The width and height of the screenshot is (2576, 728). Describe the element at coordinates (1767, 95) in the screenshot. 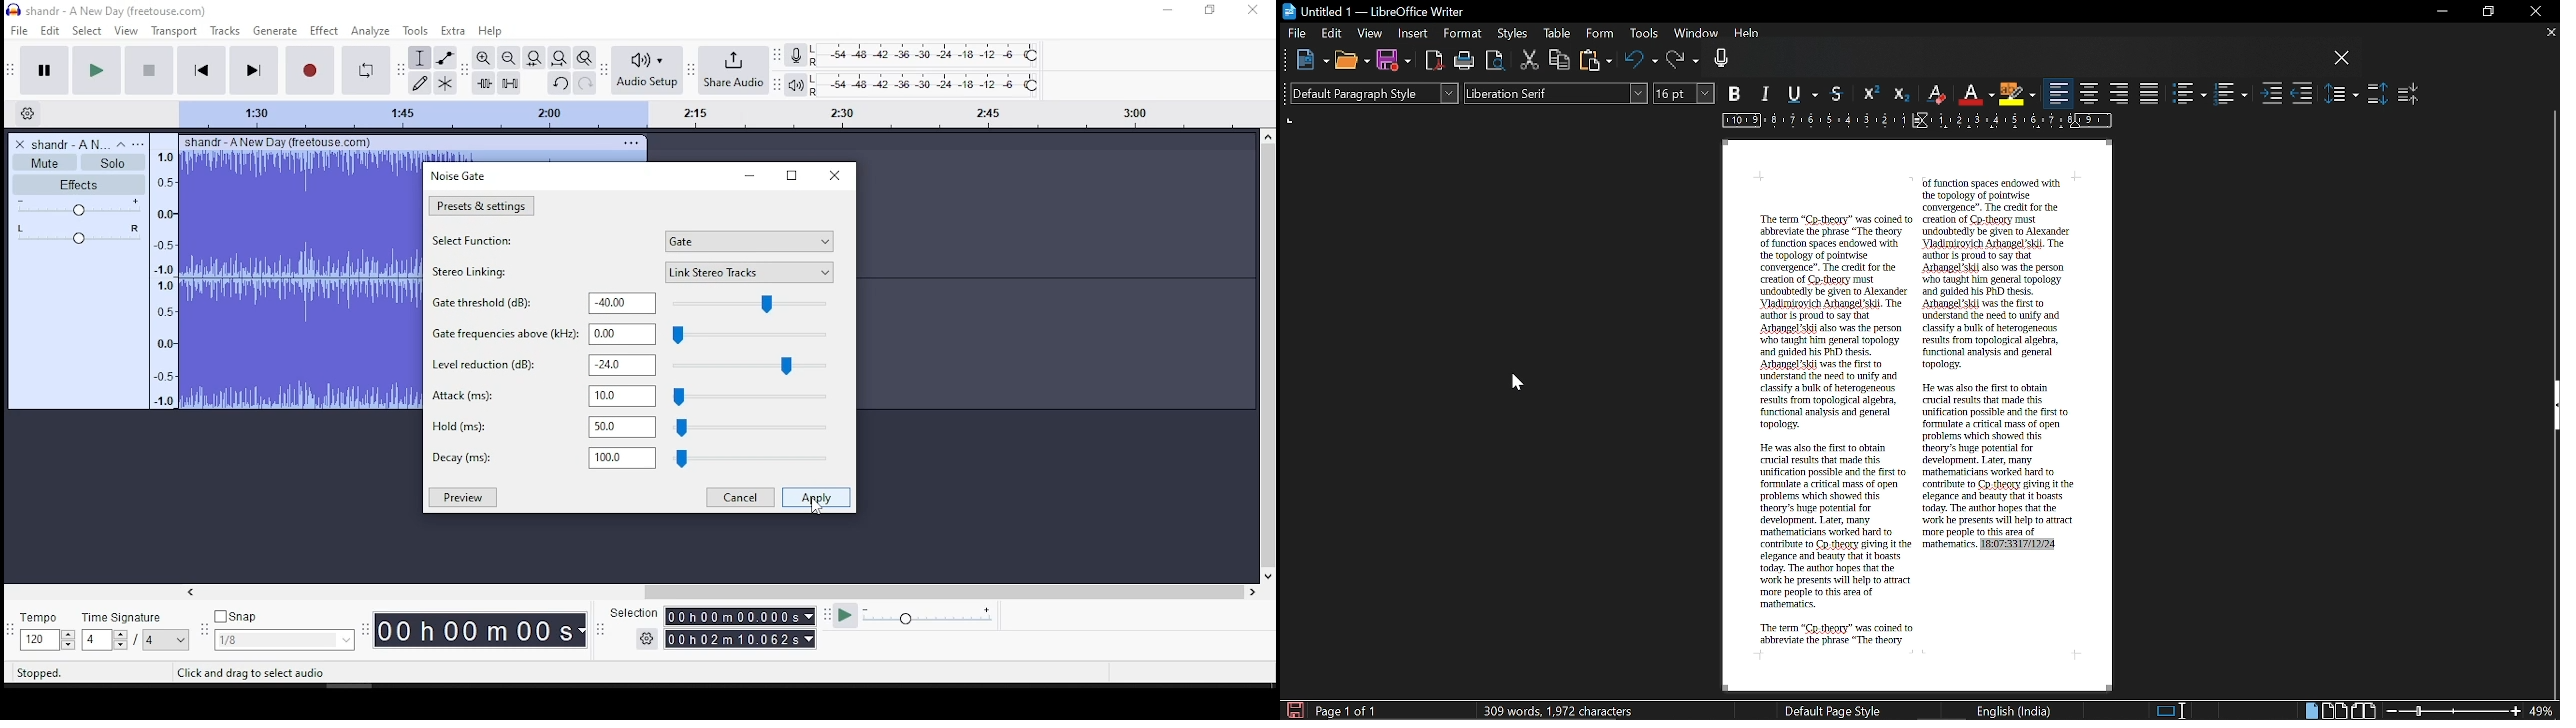

I see `Italic` at that location.